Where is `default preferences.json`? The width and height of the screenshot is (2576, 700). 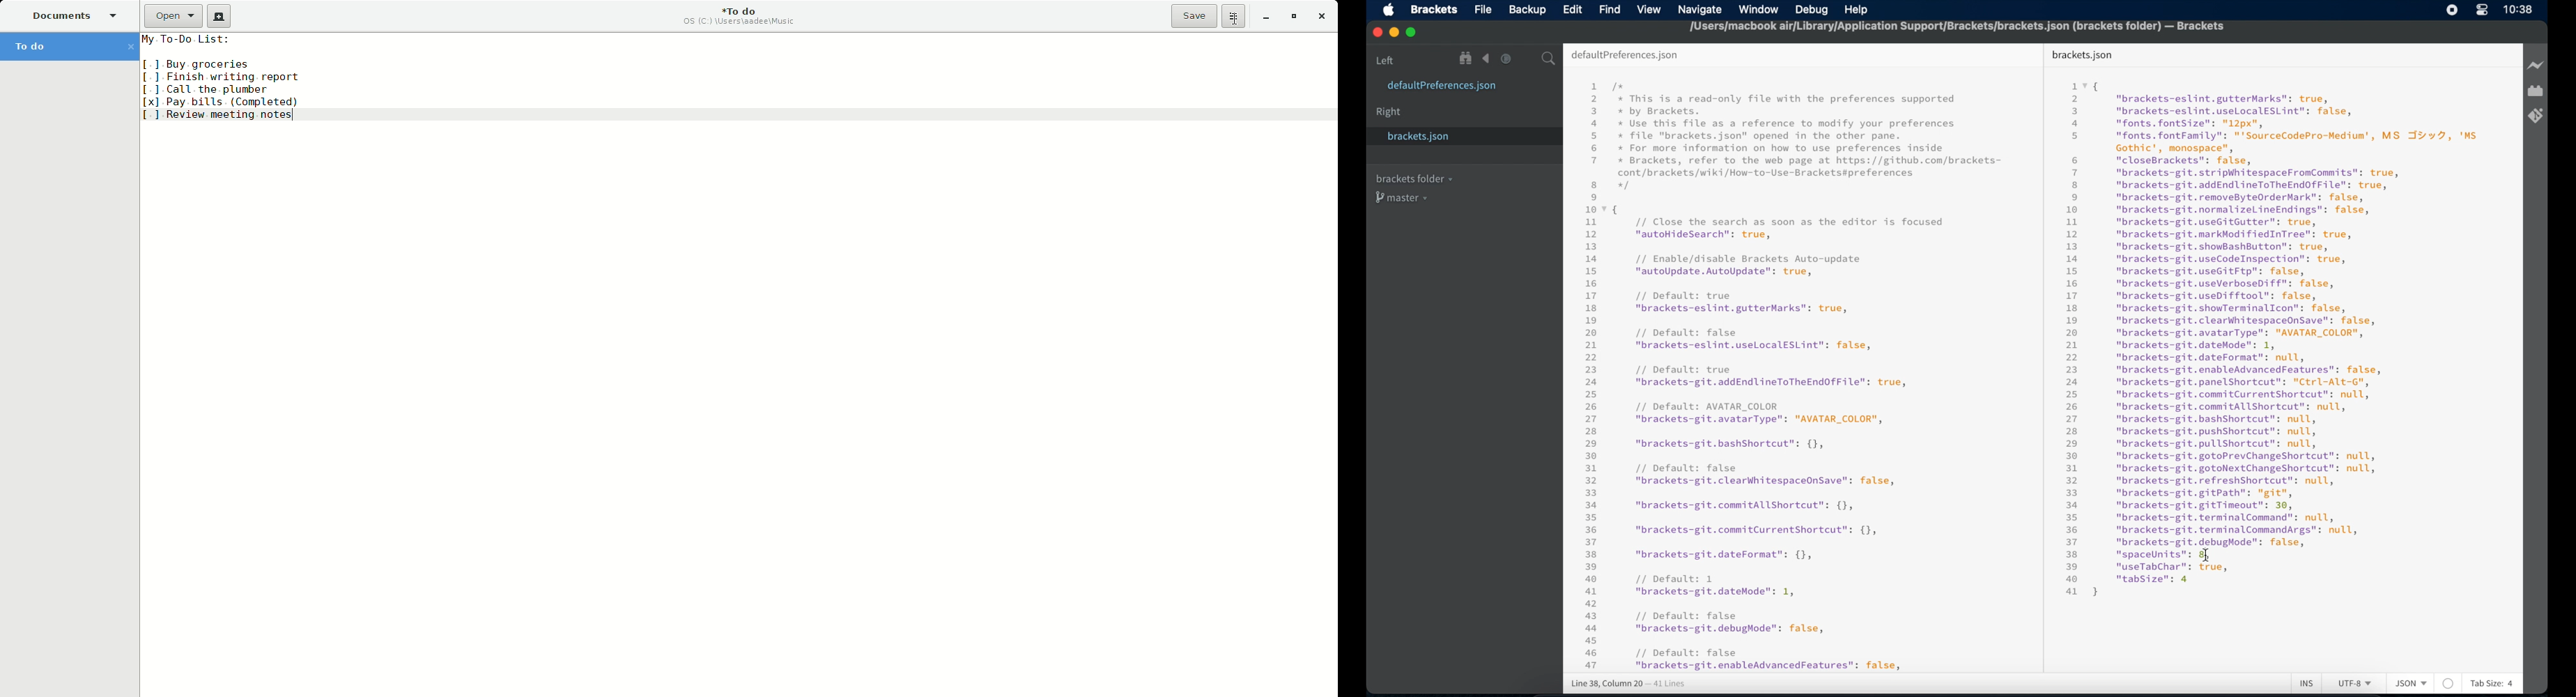 default preferences.json is located at coordinates (1624, 56).